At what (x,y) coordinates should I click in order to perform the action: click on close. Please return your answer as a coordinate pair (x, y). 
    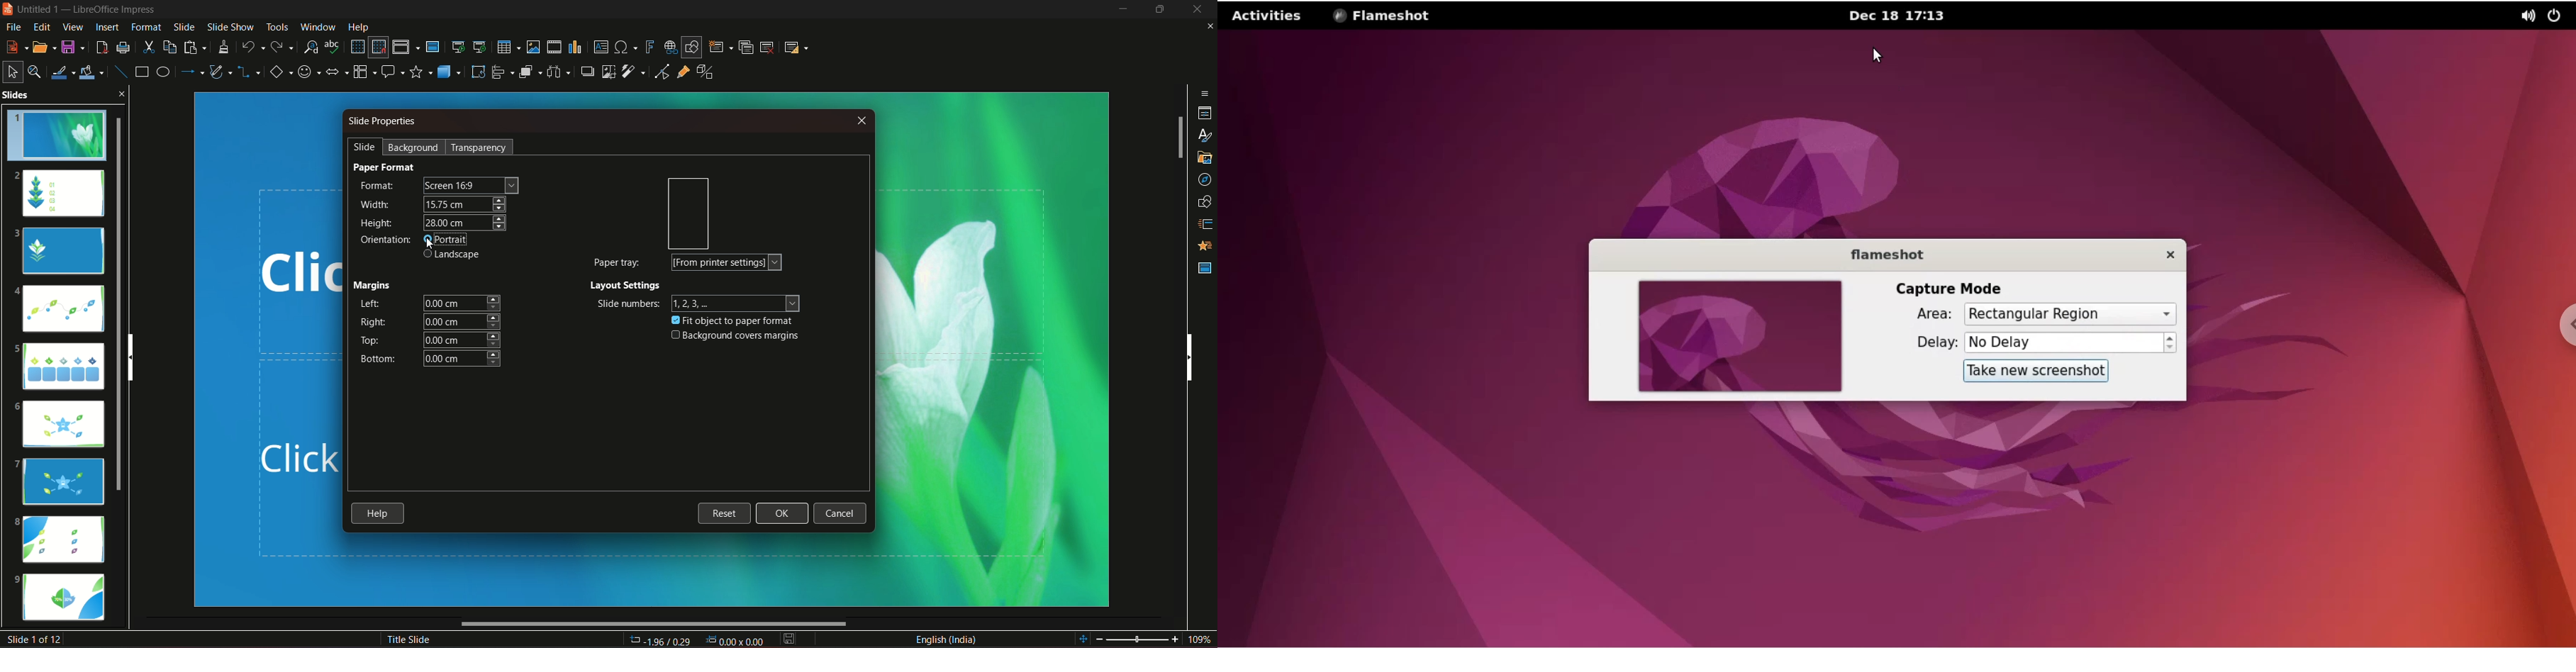
    Looking at the image, I should click on (124, 93).